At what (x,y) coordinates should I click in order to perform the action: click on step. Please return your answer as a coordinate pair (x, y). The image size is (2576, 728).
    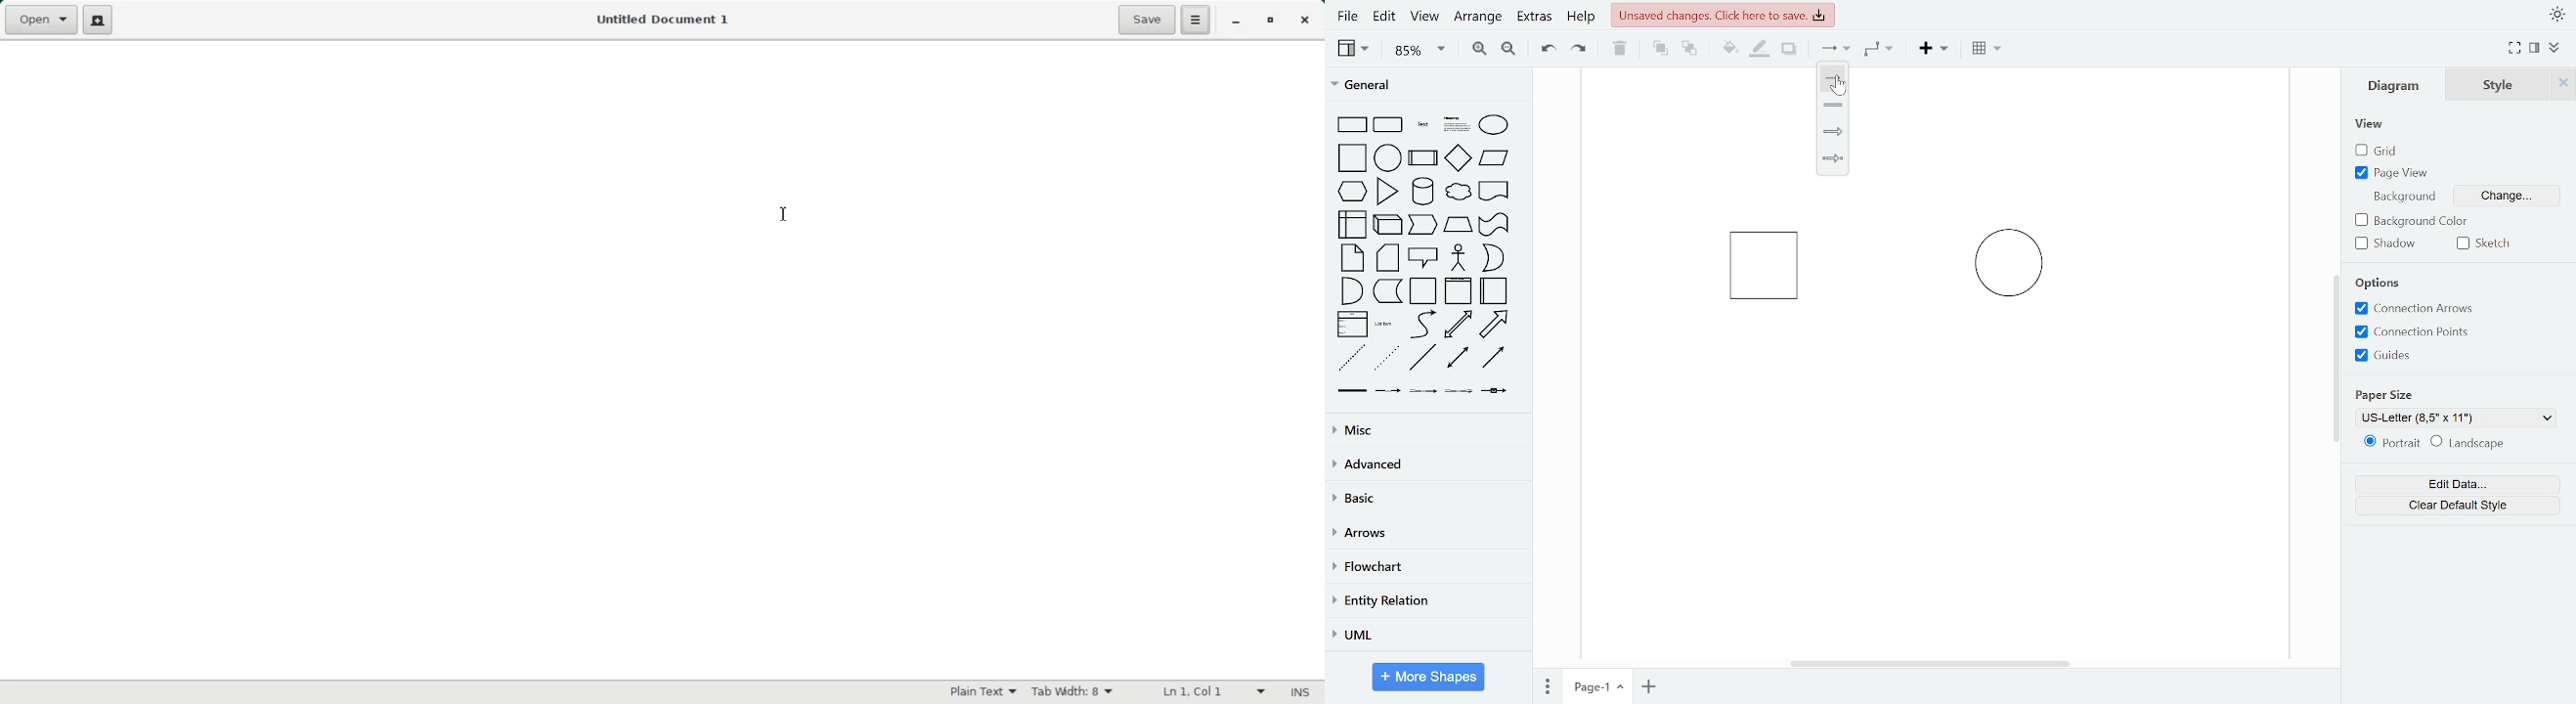
    Looking at the image, I should click on (1421, 225).